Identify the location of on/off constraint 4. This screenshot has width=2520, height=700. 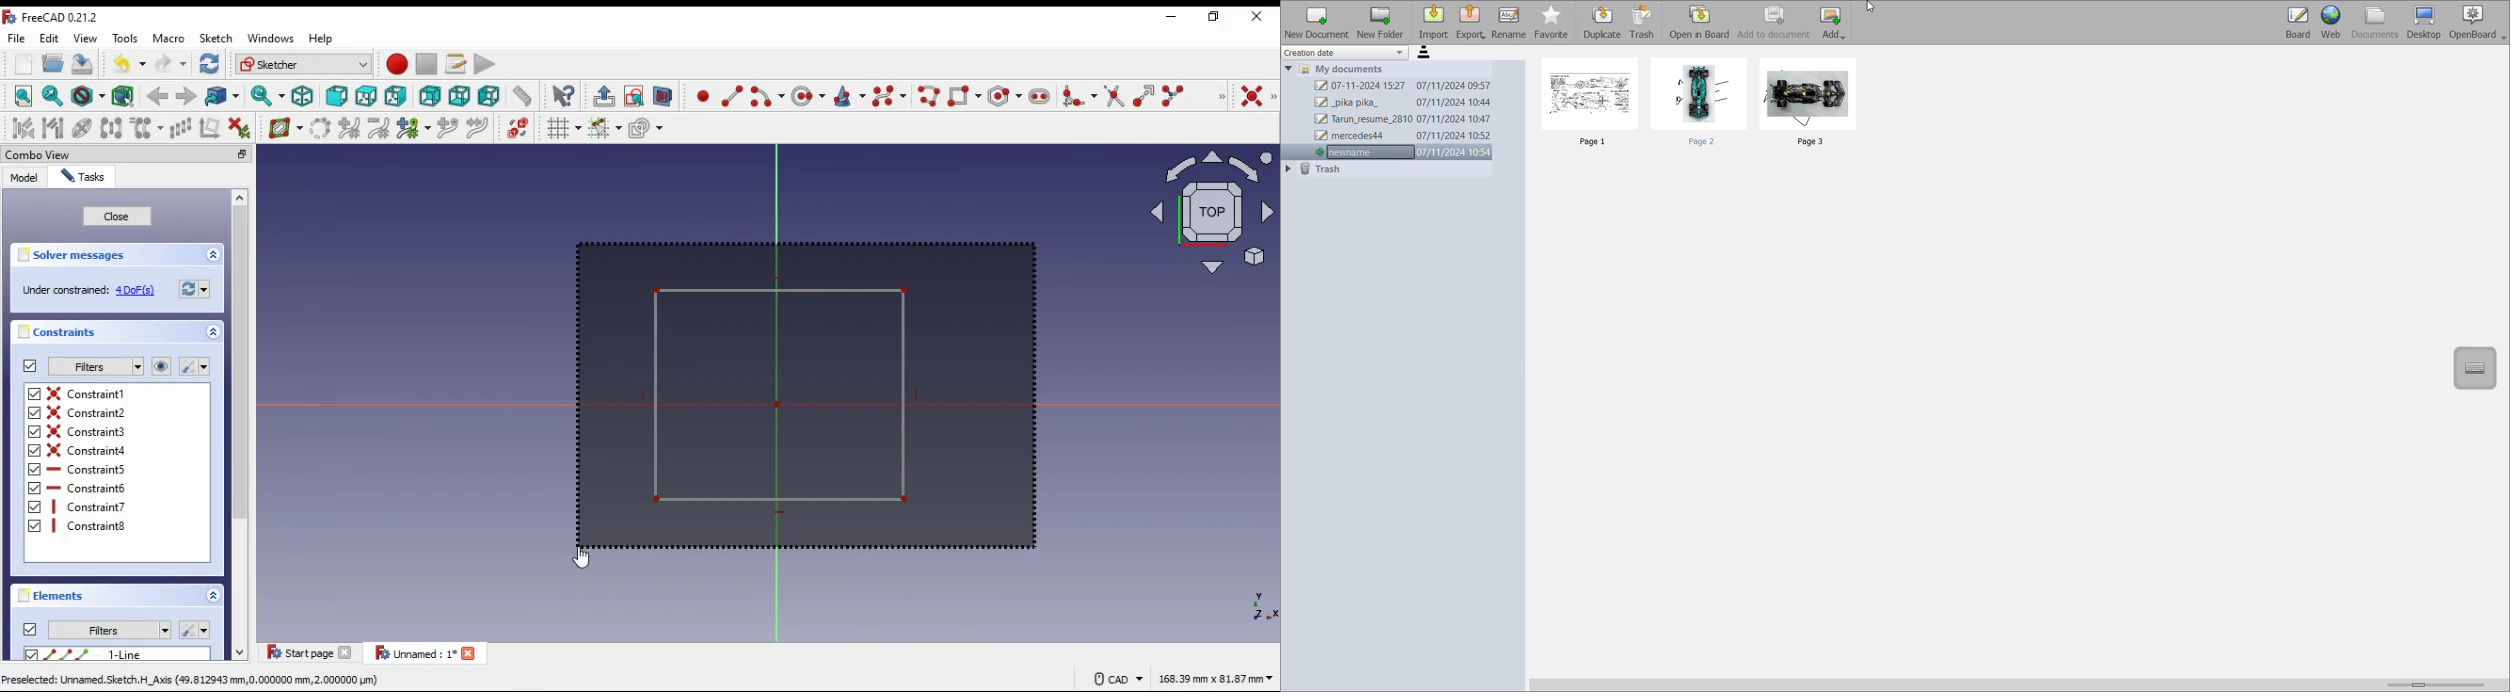
(91, 449).